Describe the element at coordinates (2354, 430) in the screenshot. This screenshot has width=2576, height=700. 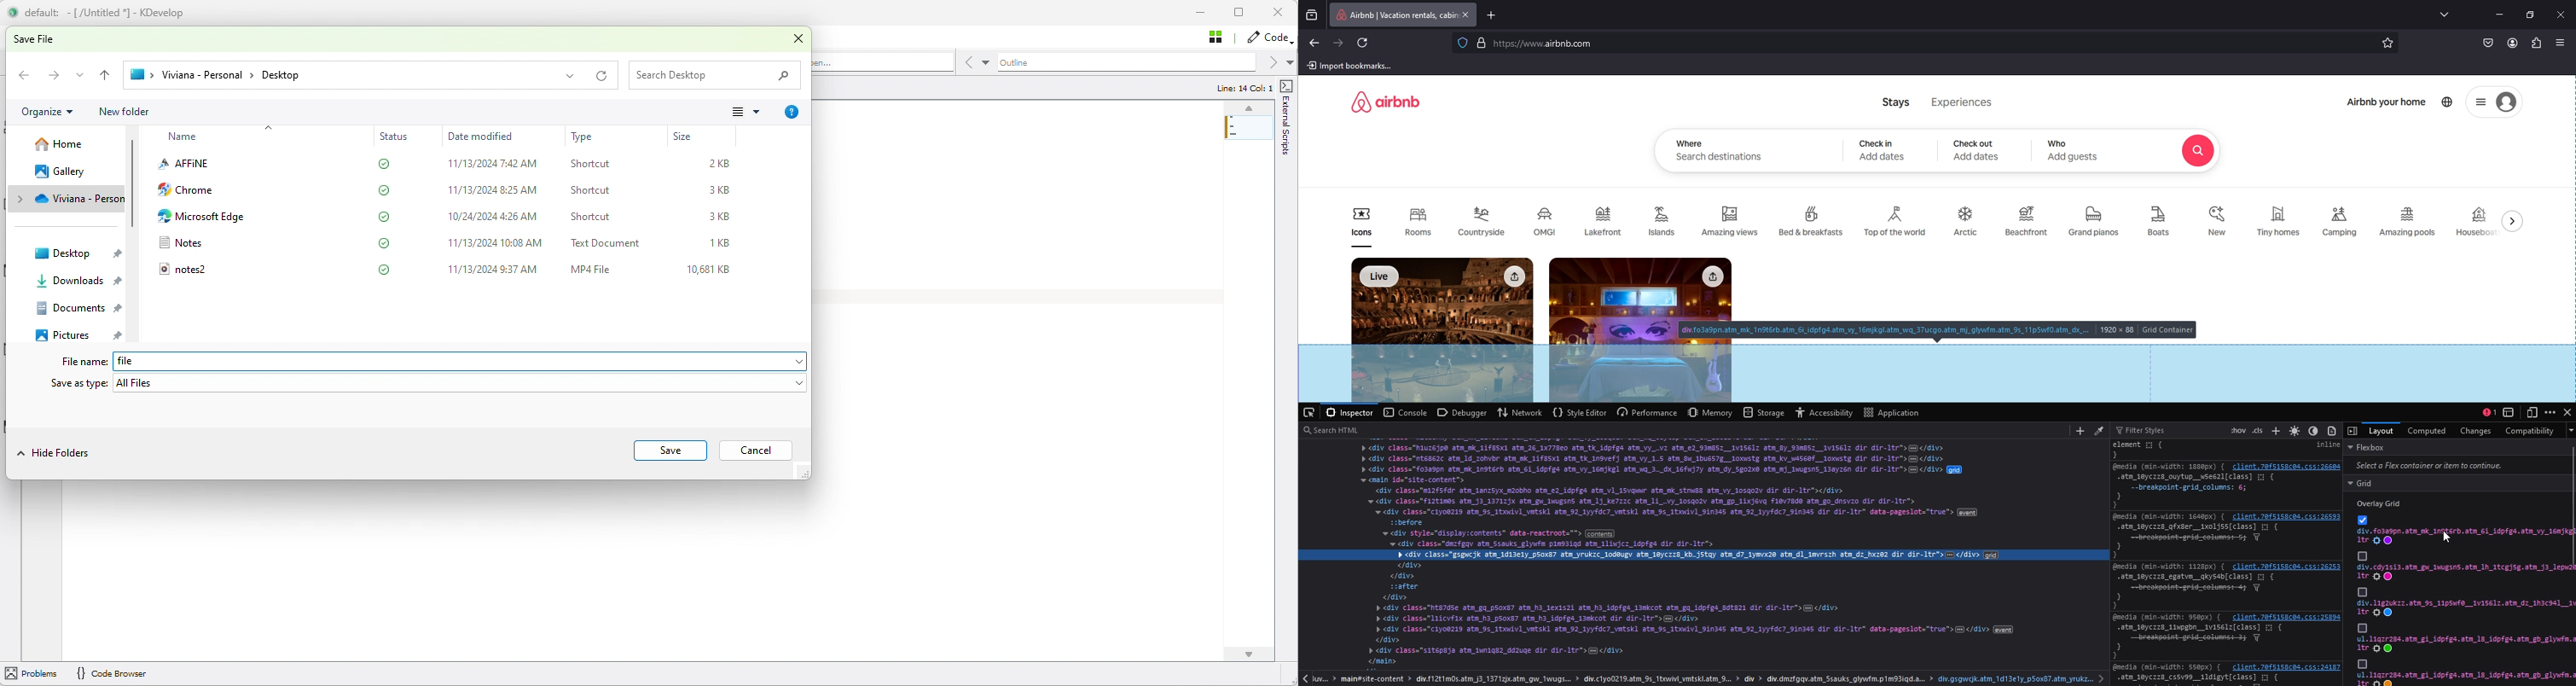
I see `toggle off 3 pane` at that location.